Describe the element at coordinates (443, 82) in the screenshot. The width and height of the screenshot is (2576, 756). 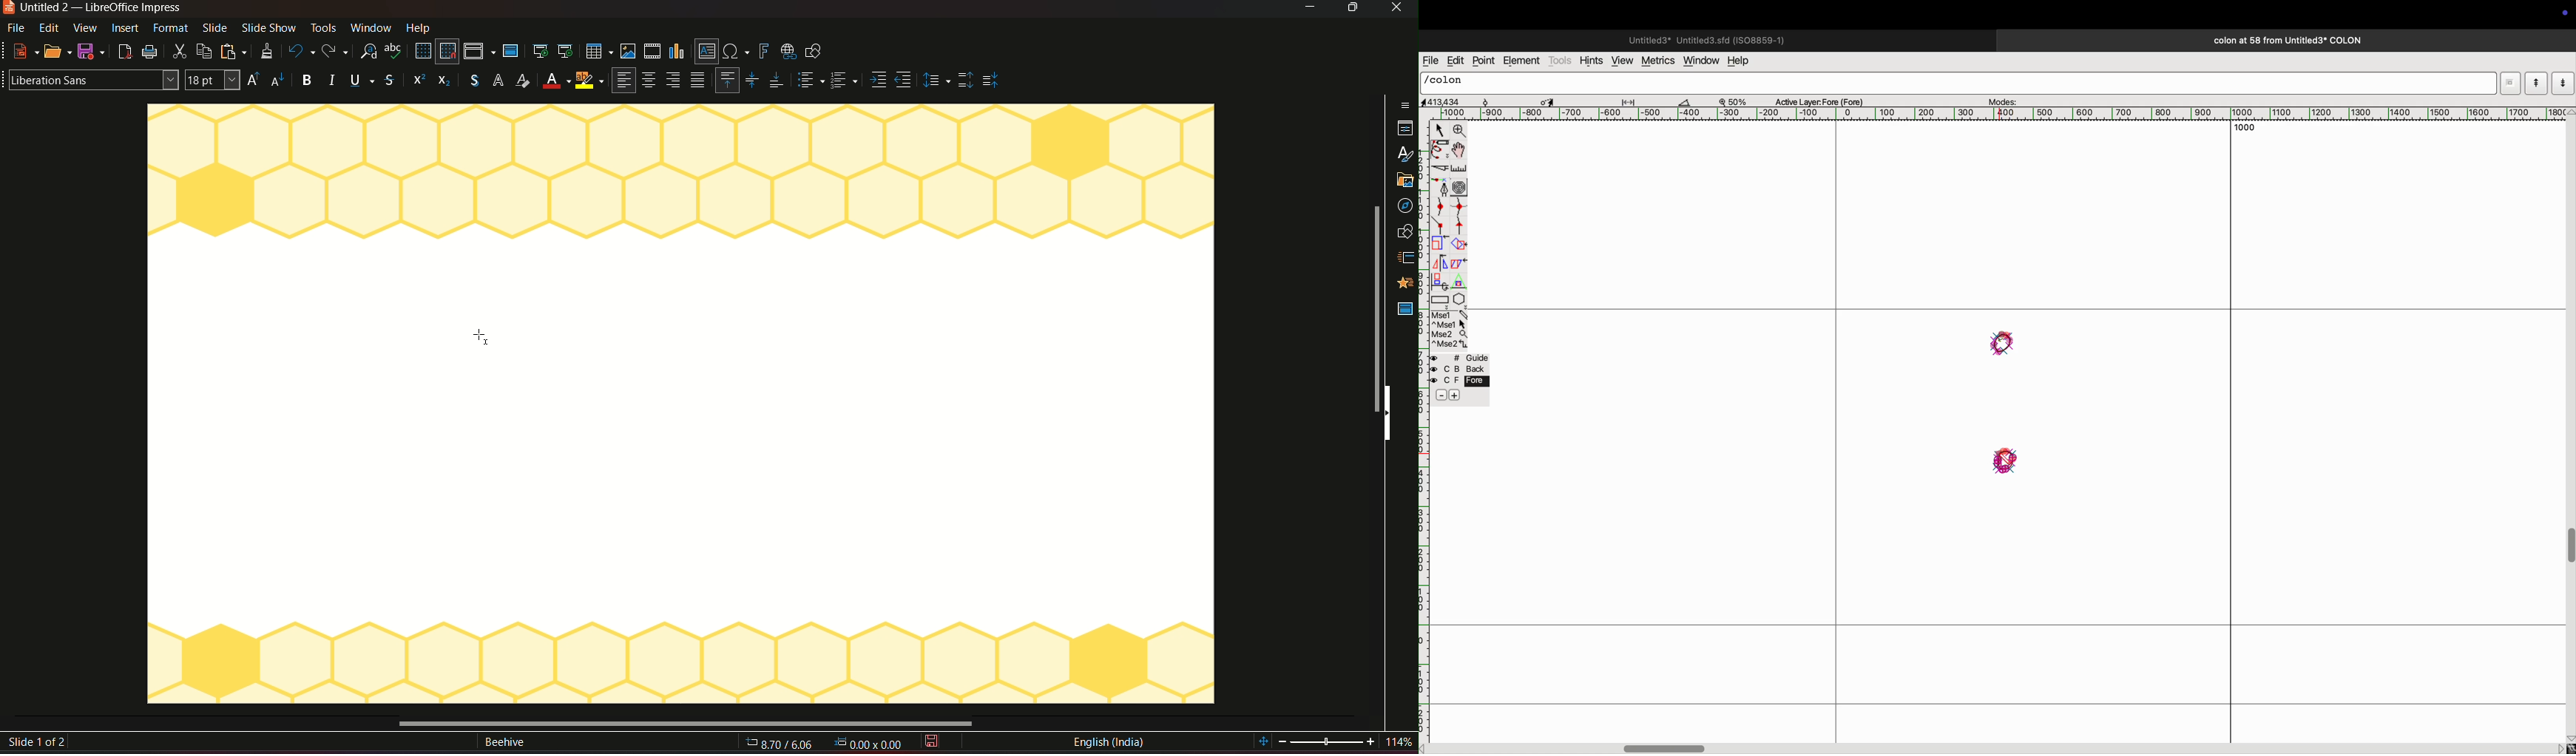
I see `icon` at that location.